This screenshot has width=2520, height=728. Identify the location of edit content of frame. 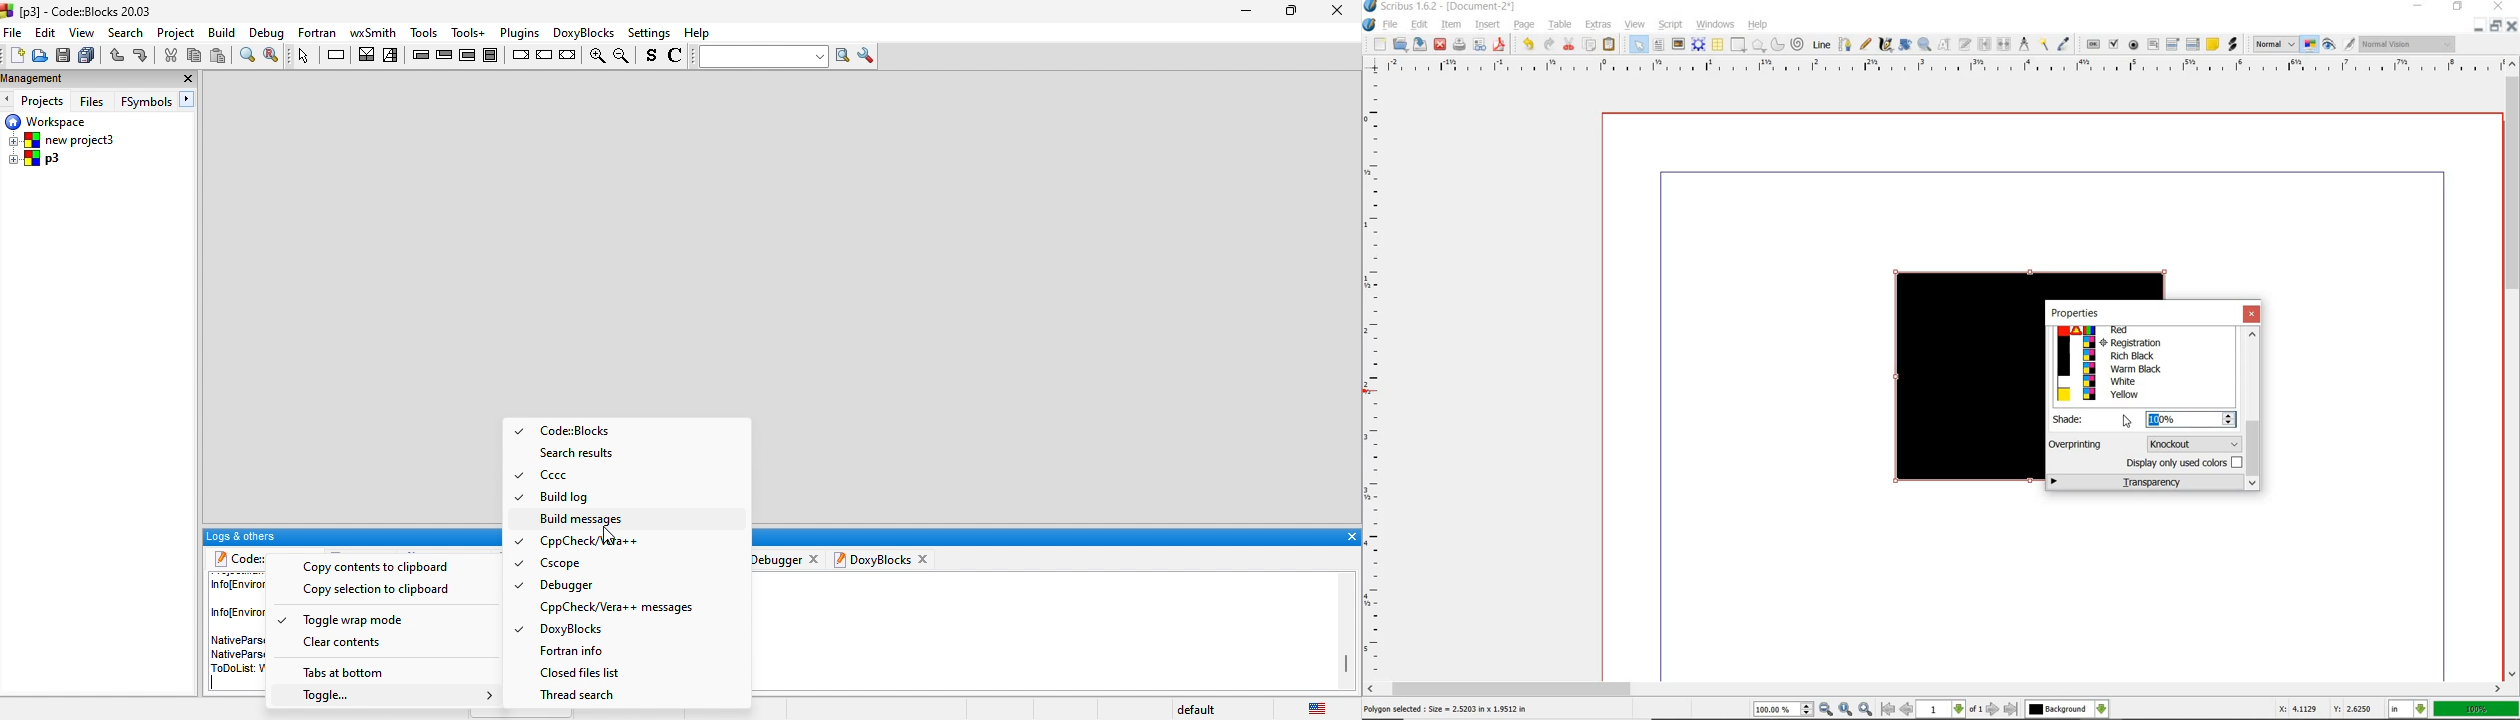
(1943, 45).